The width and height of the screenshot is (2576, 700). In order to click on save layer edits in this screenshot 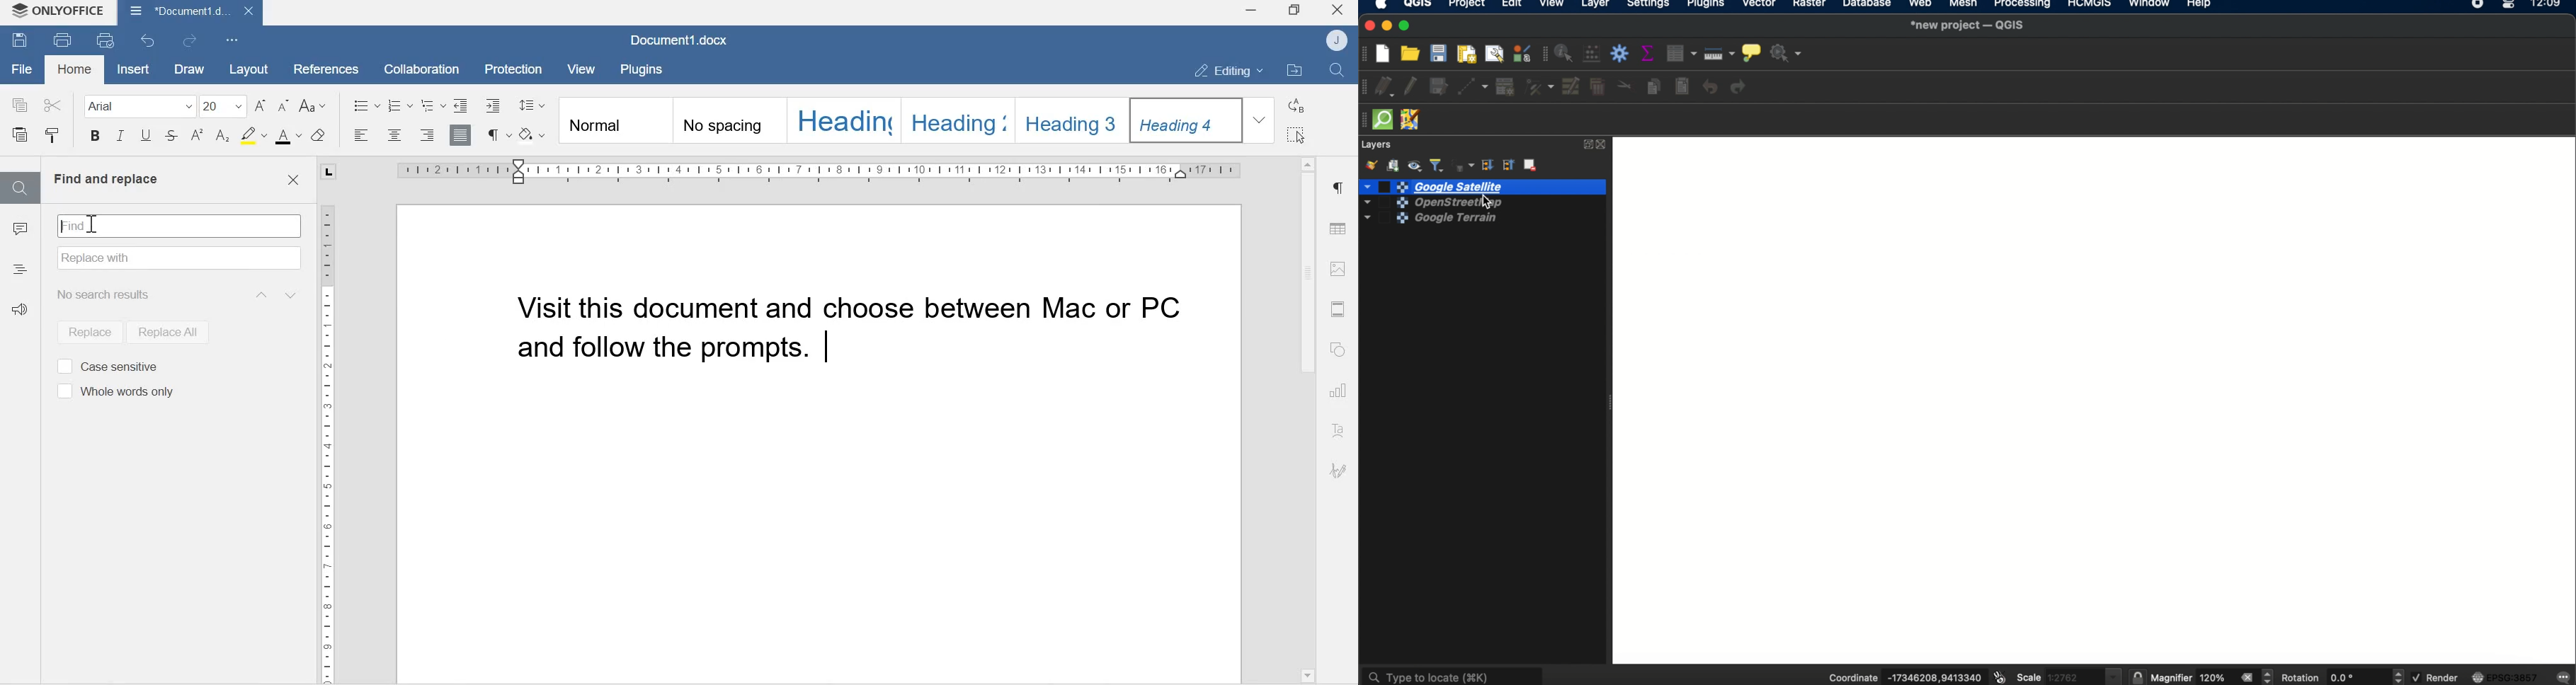, I will do `click(1439, 88)`.